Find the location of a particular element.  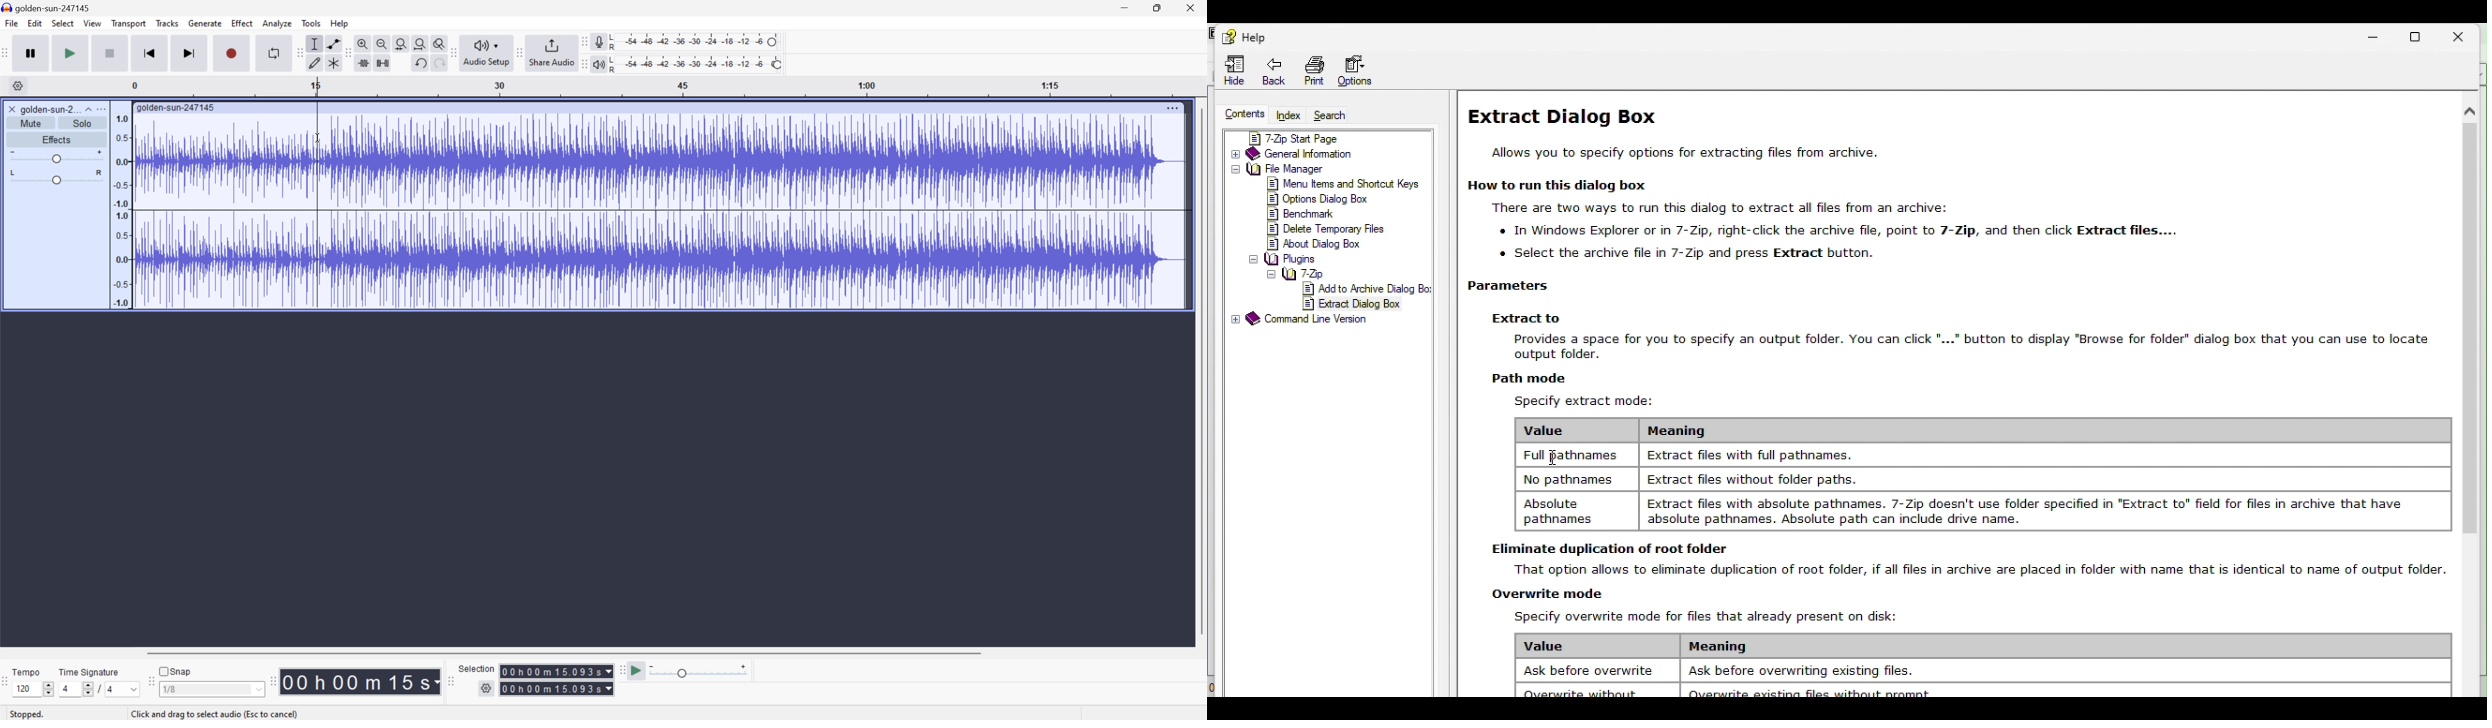

Minimize is located at coordinates (2372, 38).